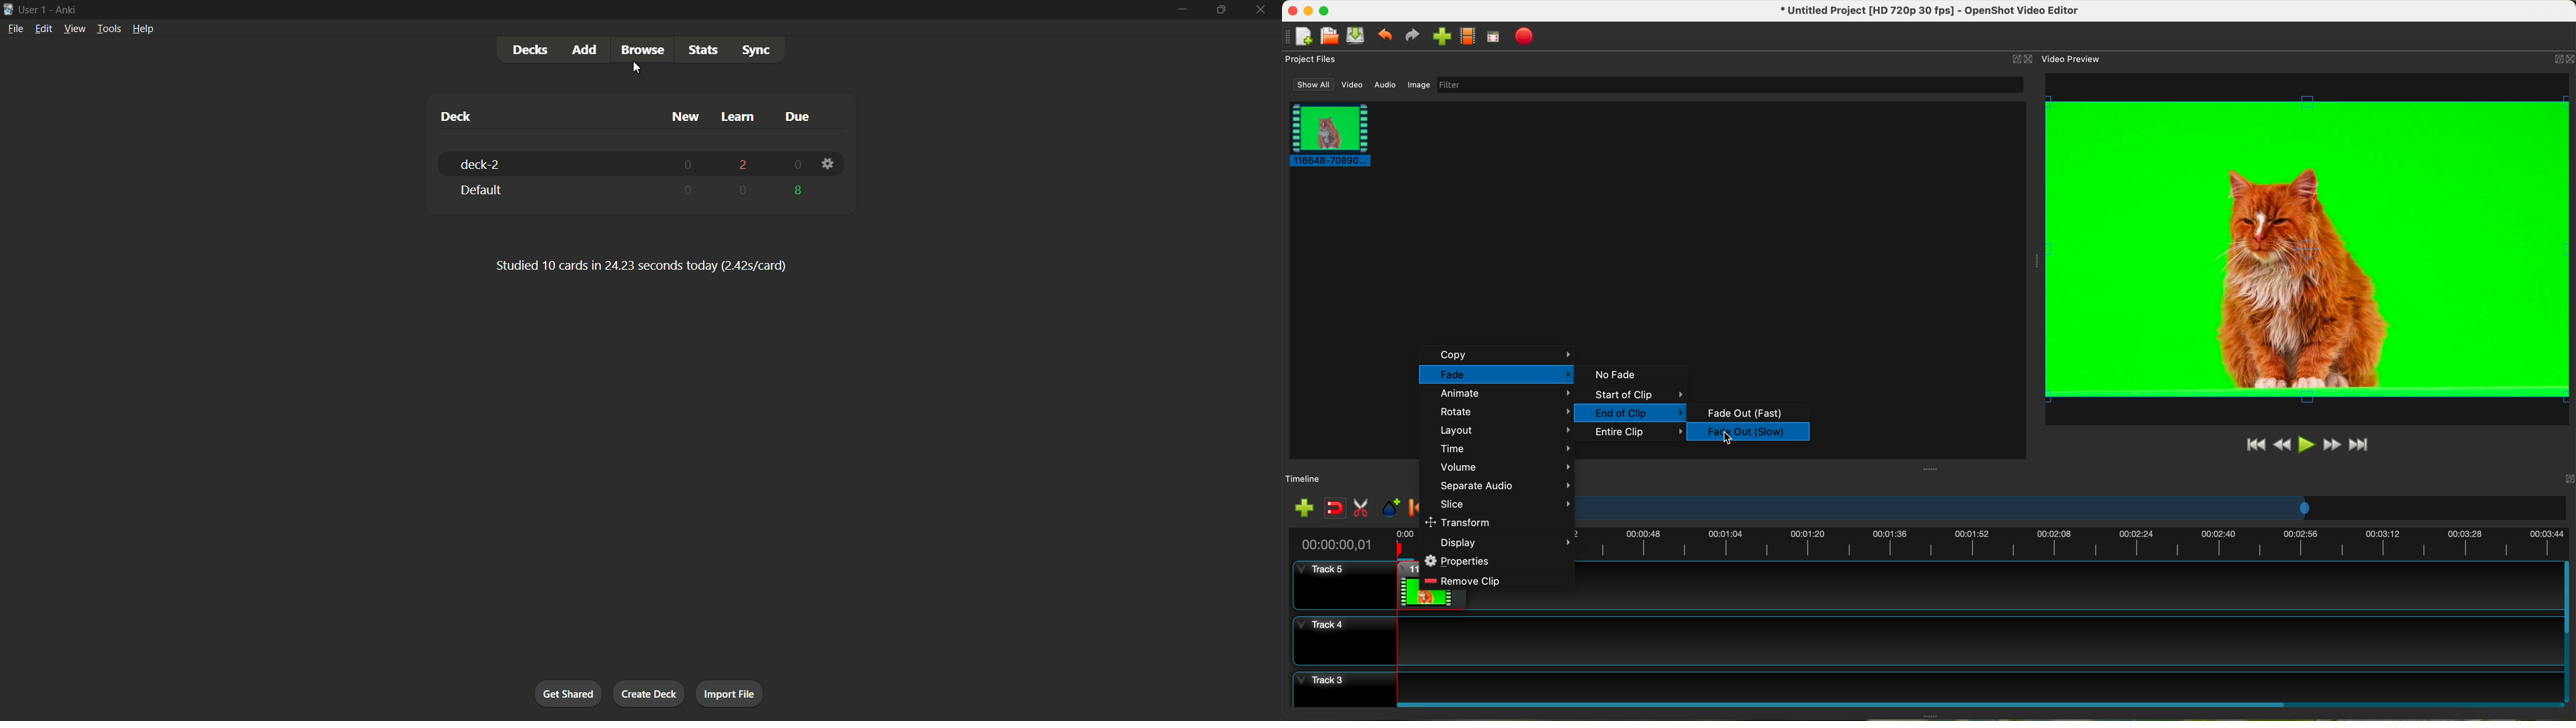  I want to click on 2, so click(743, 166).